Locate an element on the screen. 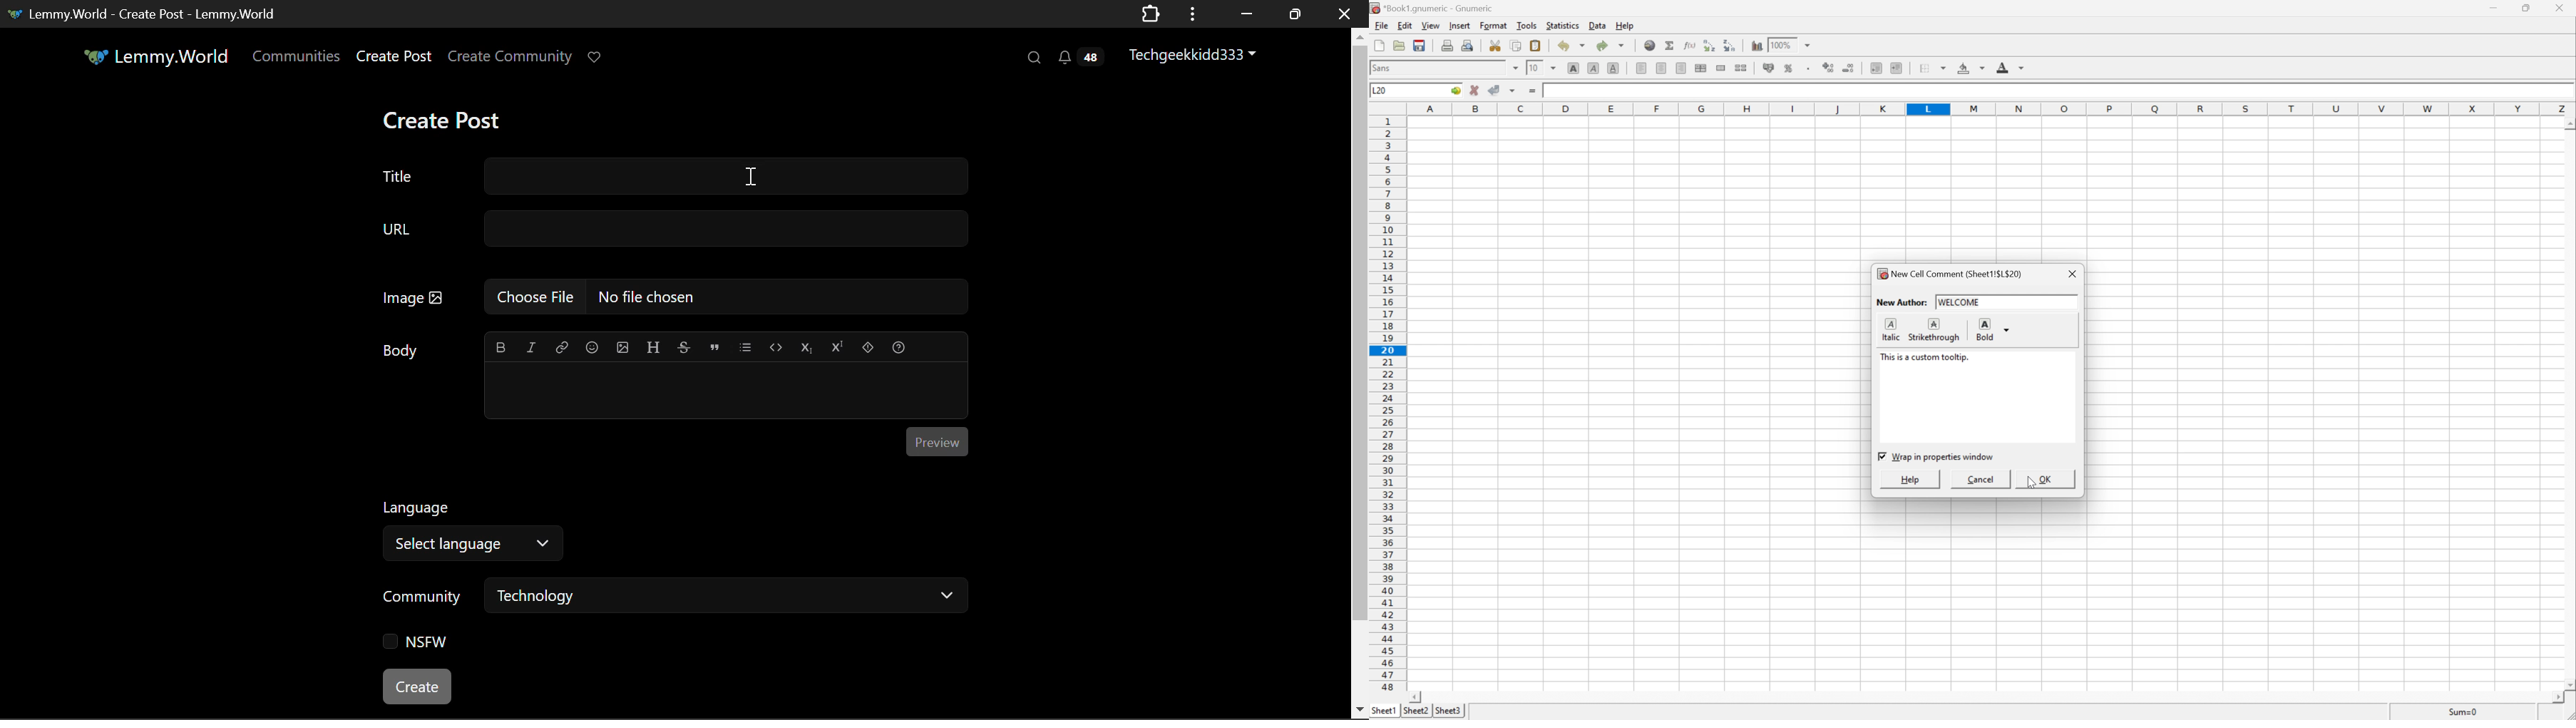  Wrap in properties window is located at coordinates (1943, 456).